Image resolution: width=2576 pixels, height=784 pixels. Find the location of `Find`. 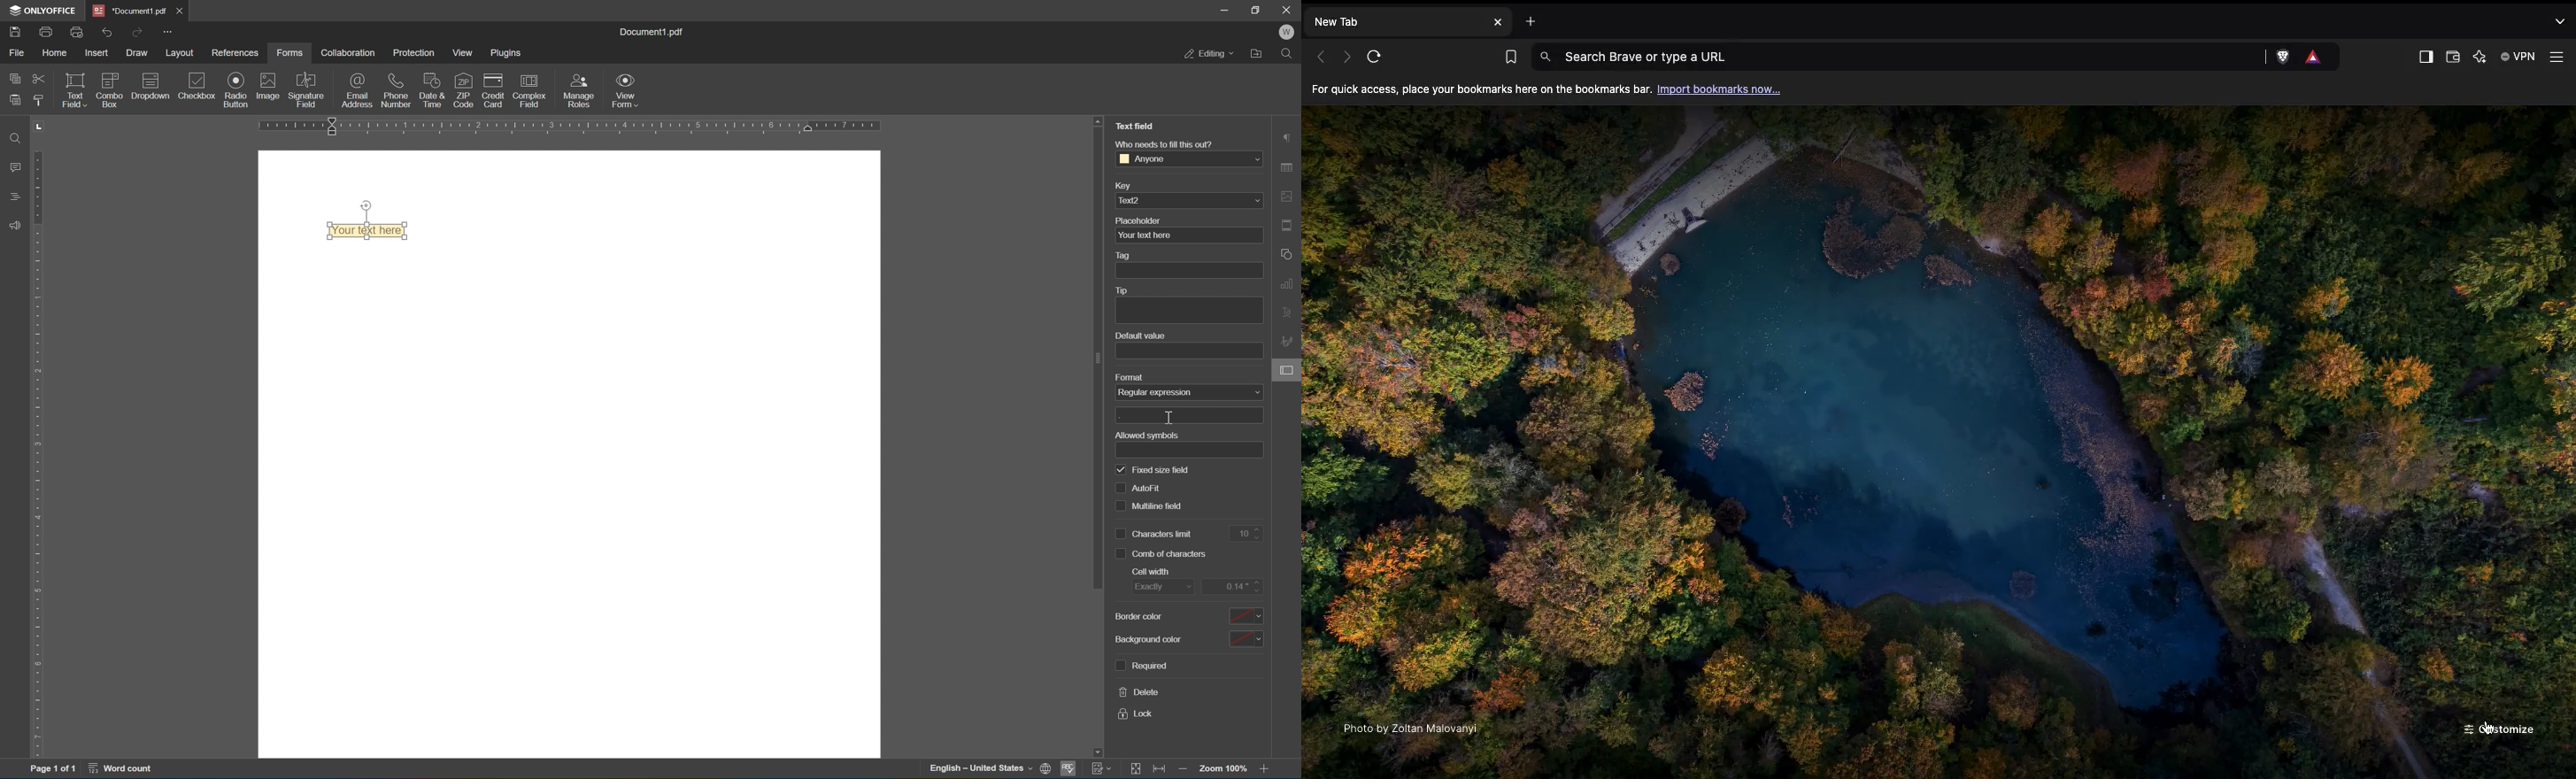

Find is located at coordinates (16, 139).